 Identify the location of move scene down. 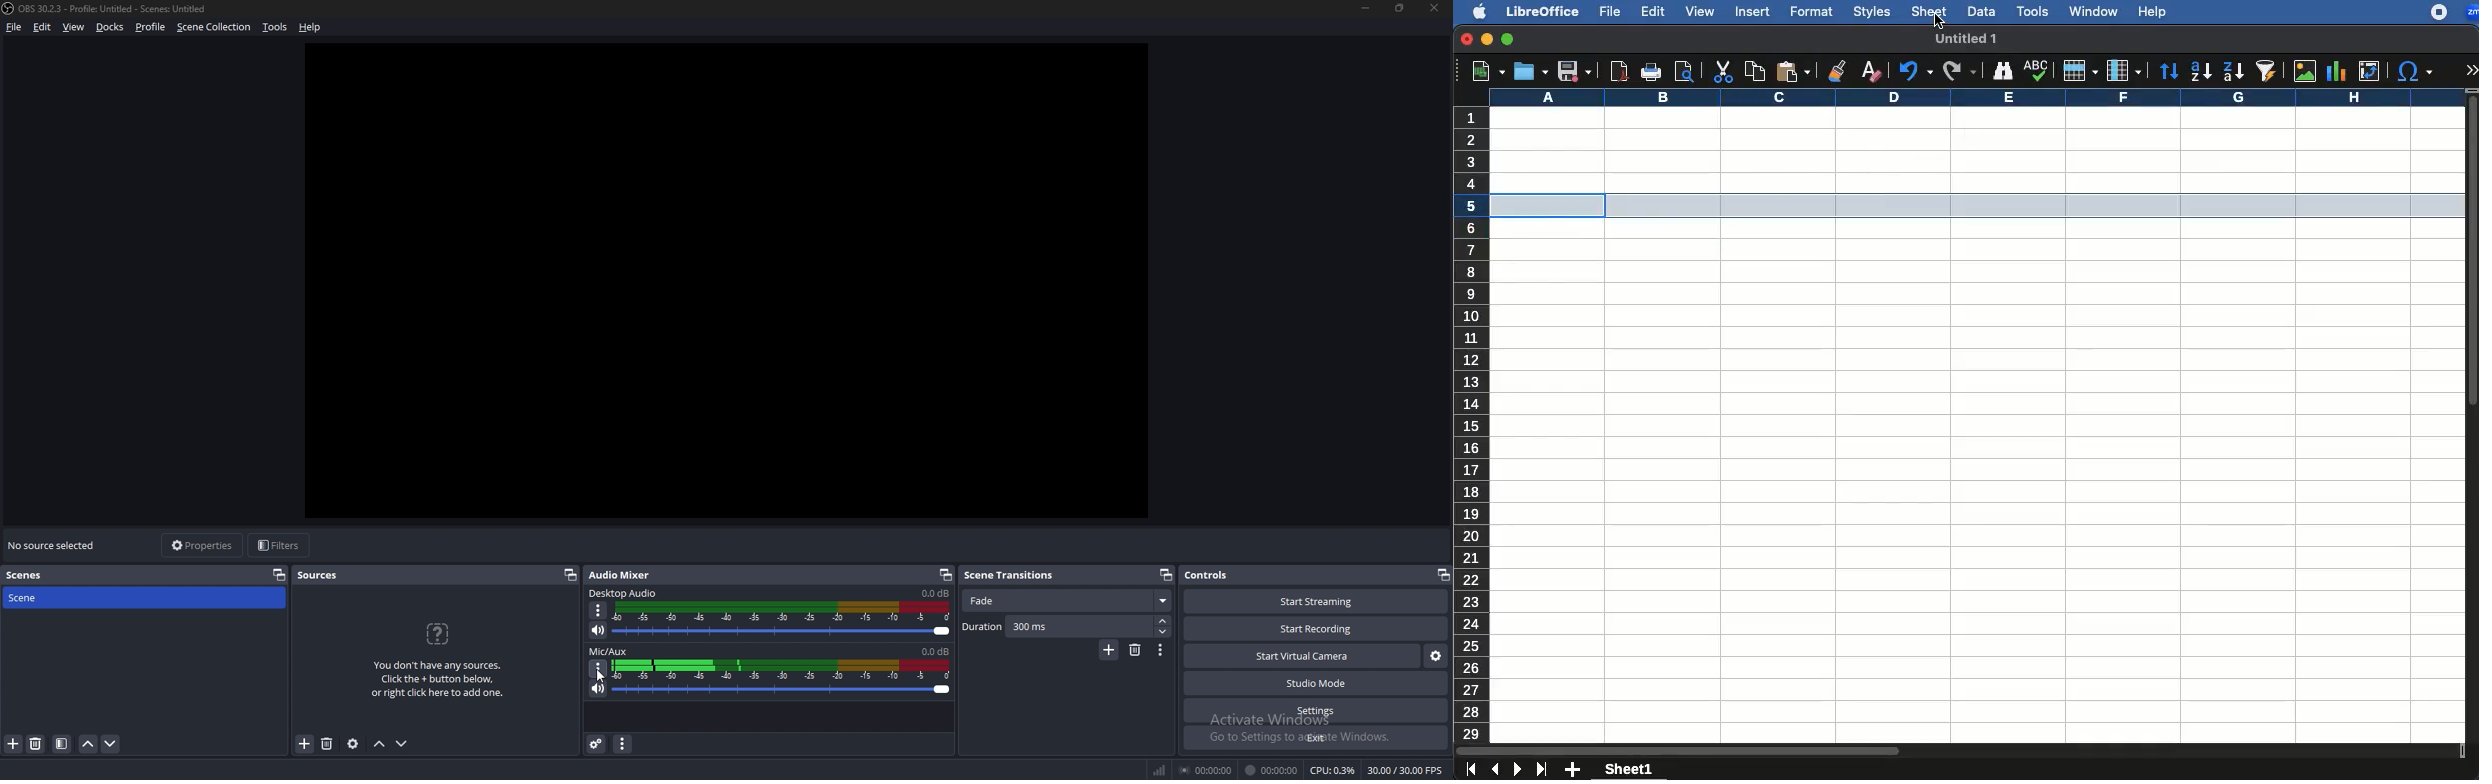
(110, 744).